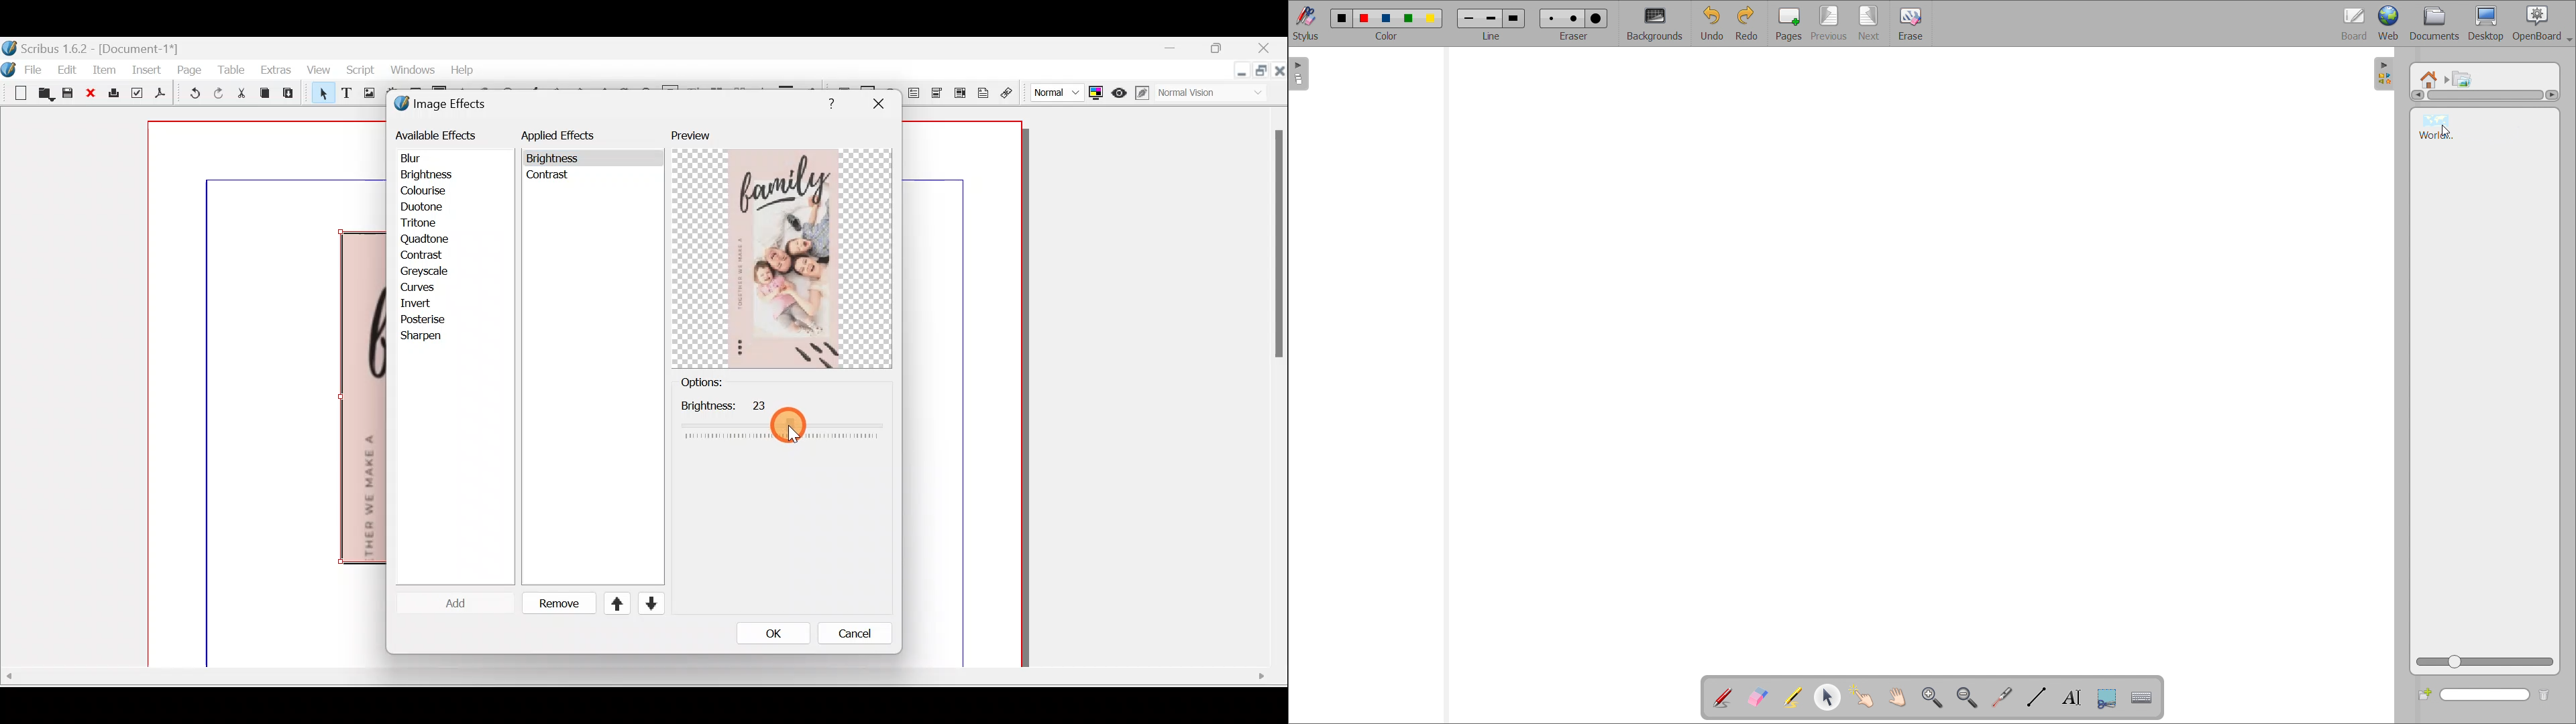  Describe the element at coordinates (425, 208) in the screenshot. I see `Duotone` at that location.